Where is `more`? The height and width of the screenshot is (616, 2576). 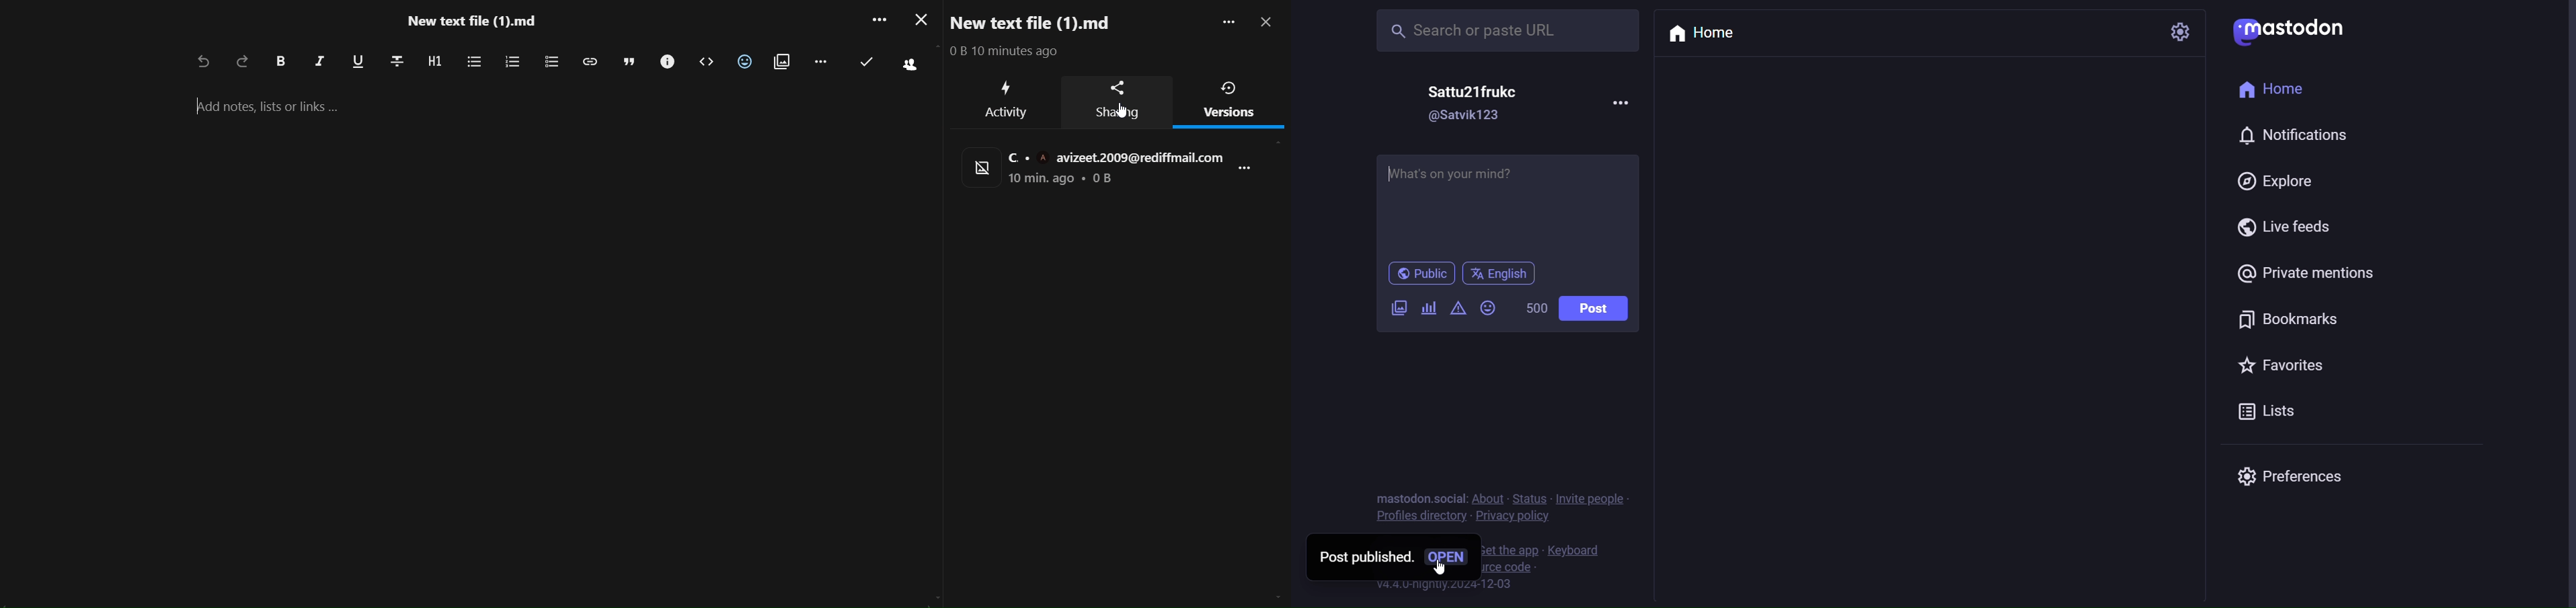 more is located at coordinates (1247, 168).